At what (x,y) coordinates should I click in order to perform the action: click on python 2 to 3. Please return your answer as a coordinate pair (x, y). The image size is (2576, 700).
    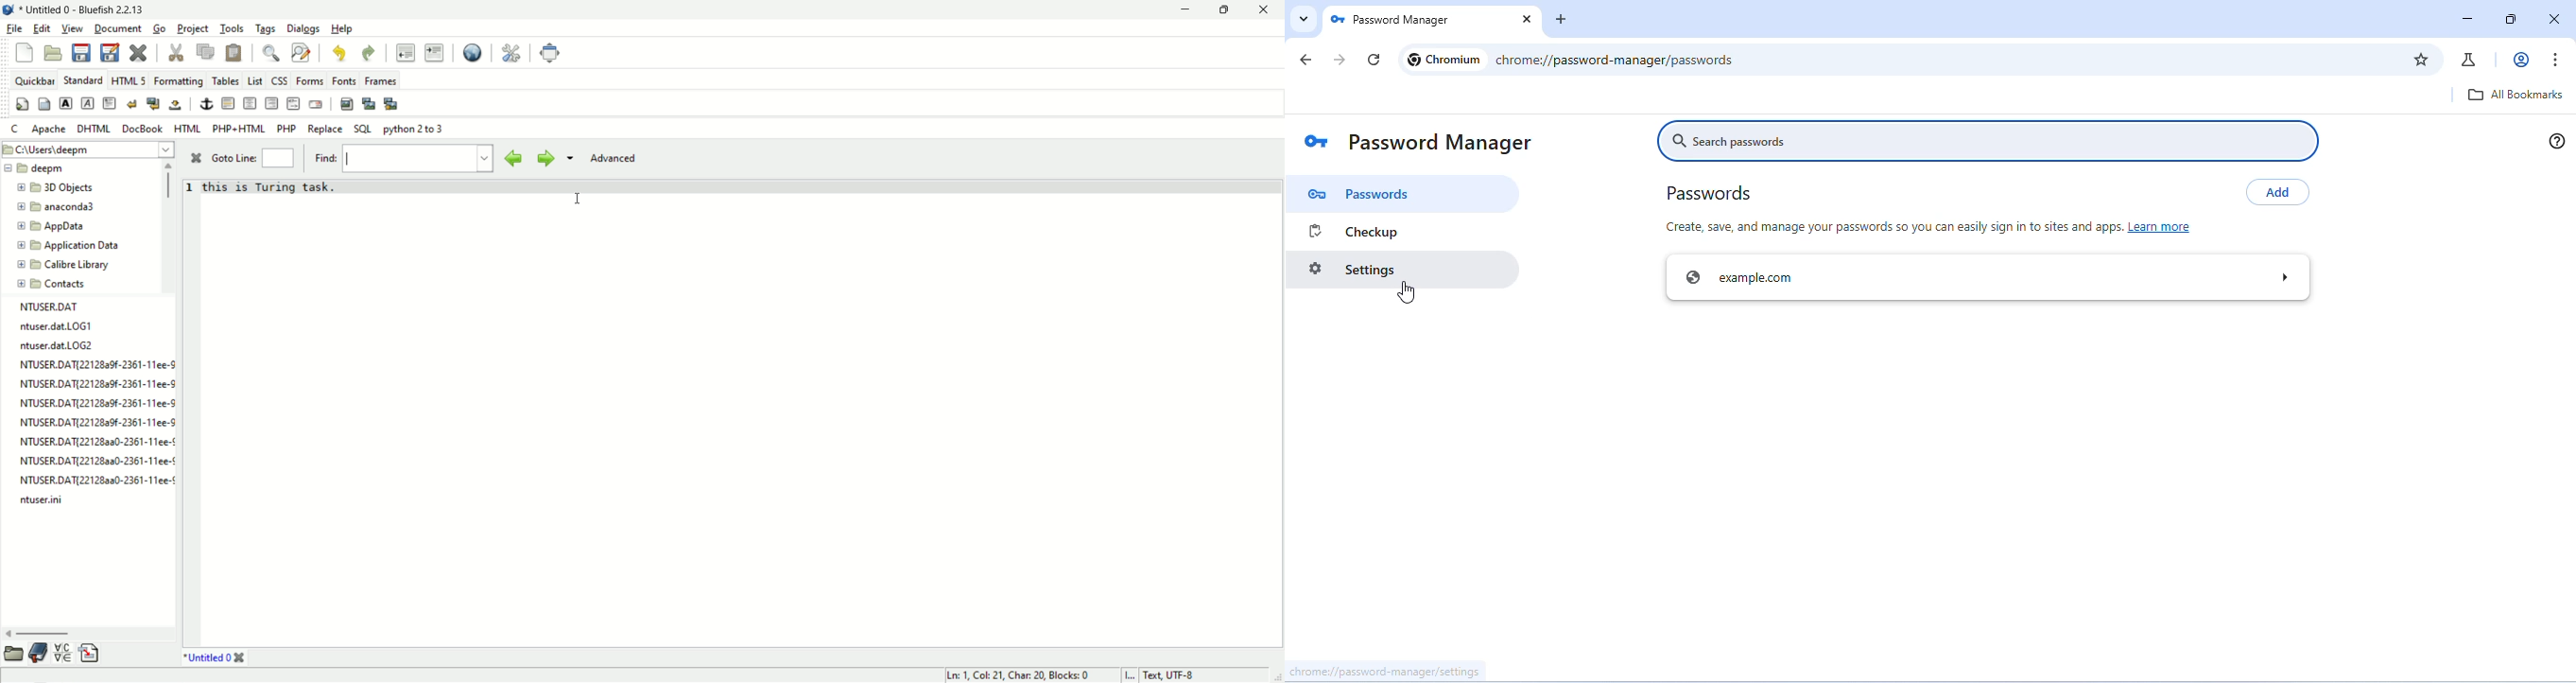
    Looking at the image, I should click on (416, 129).